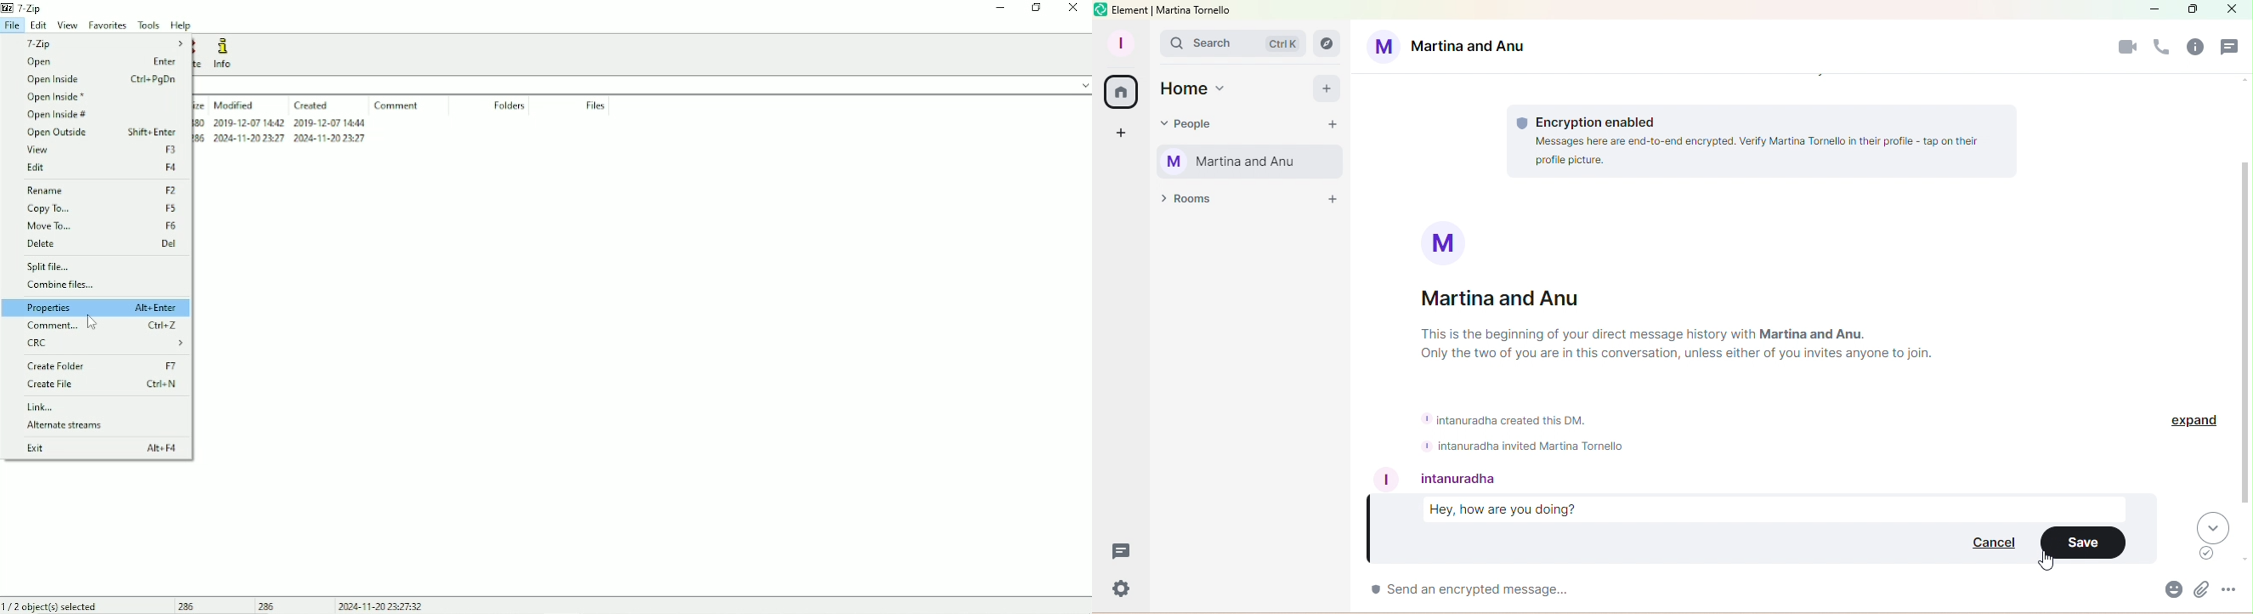 This screenshot has height=616, width=2268. I want to click on modified date & time, so click(248, 123).